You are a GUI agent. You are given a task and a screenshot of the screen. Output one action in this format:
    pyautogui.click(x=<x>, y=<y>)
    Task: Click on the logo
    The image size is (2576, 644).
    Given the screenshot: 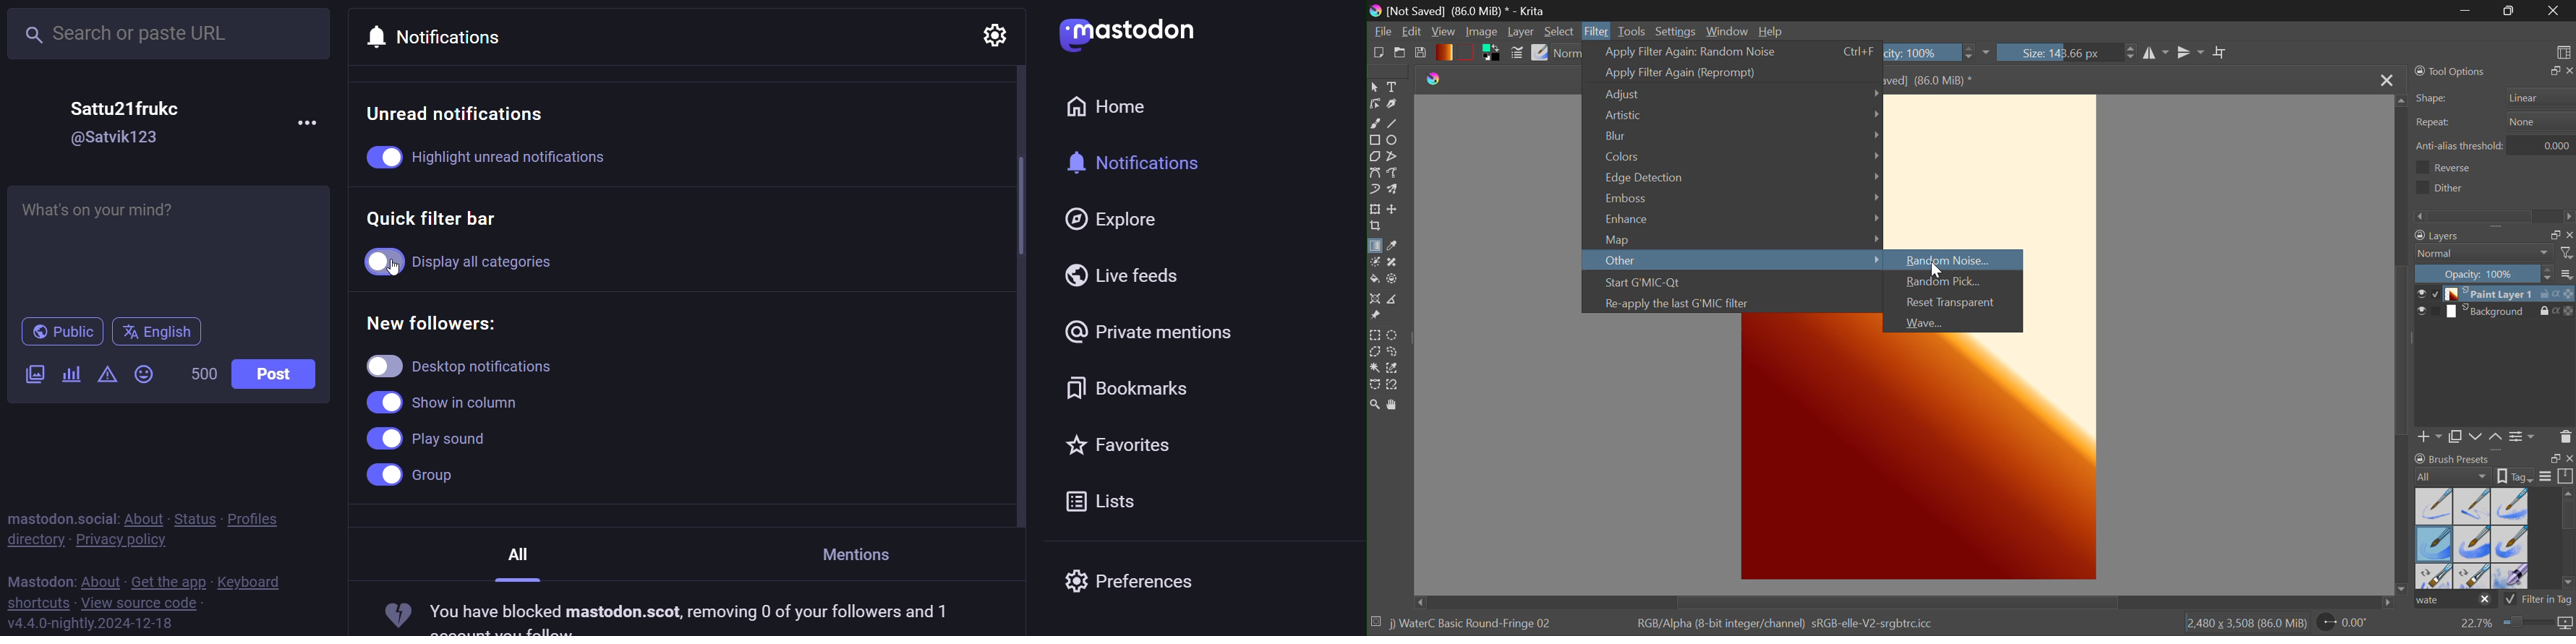 What is the action you would take?
    pyautogui.click(x=1430, y=76)
    